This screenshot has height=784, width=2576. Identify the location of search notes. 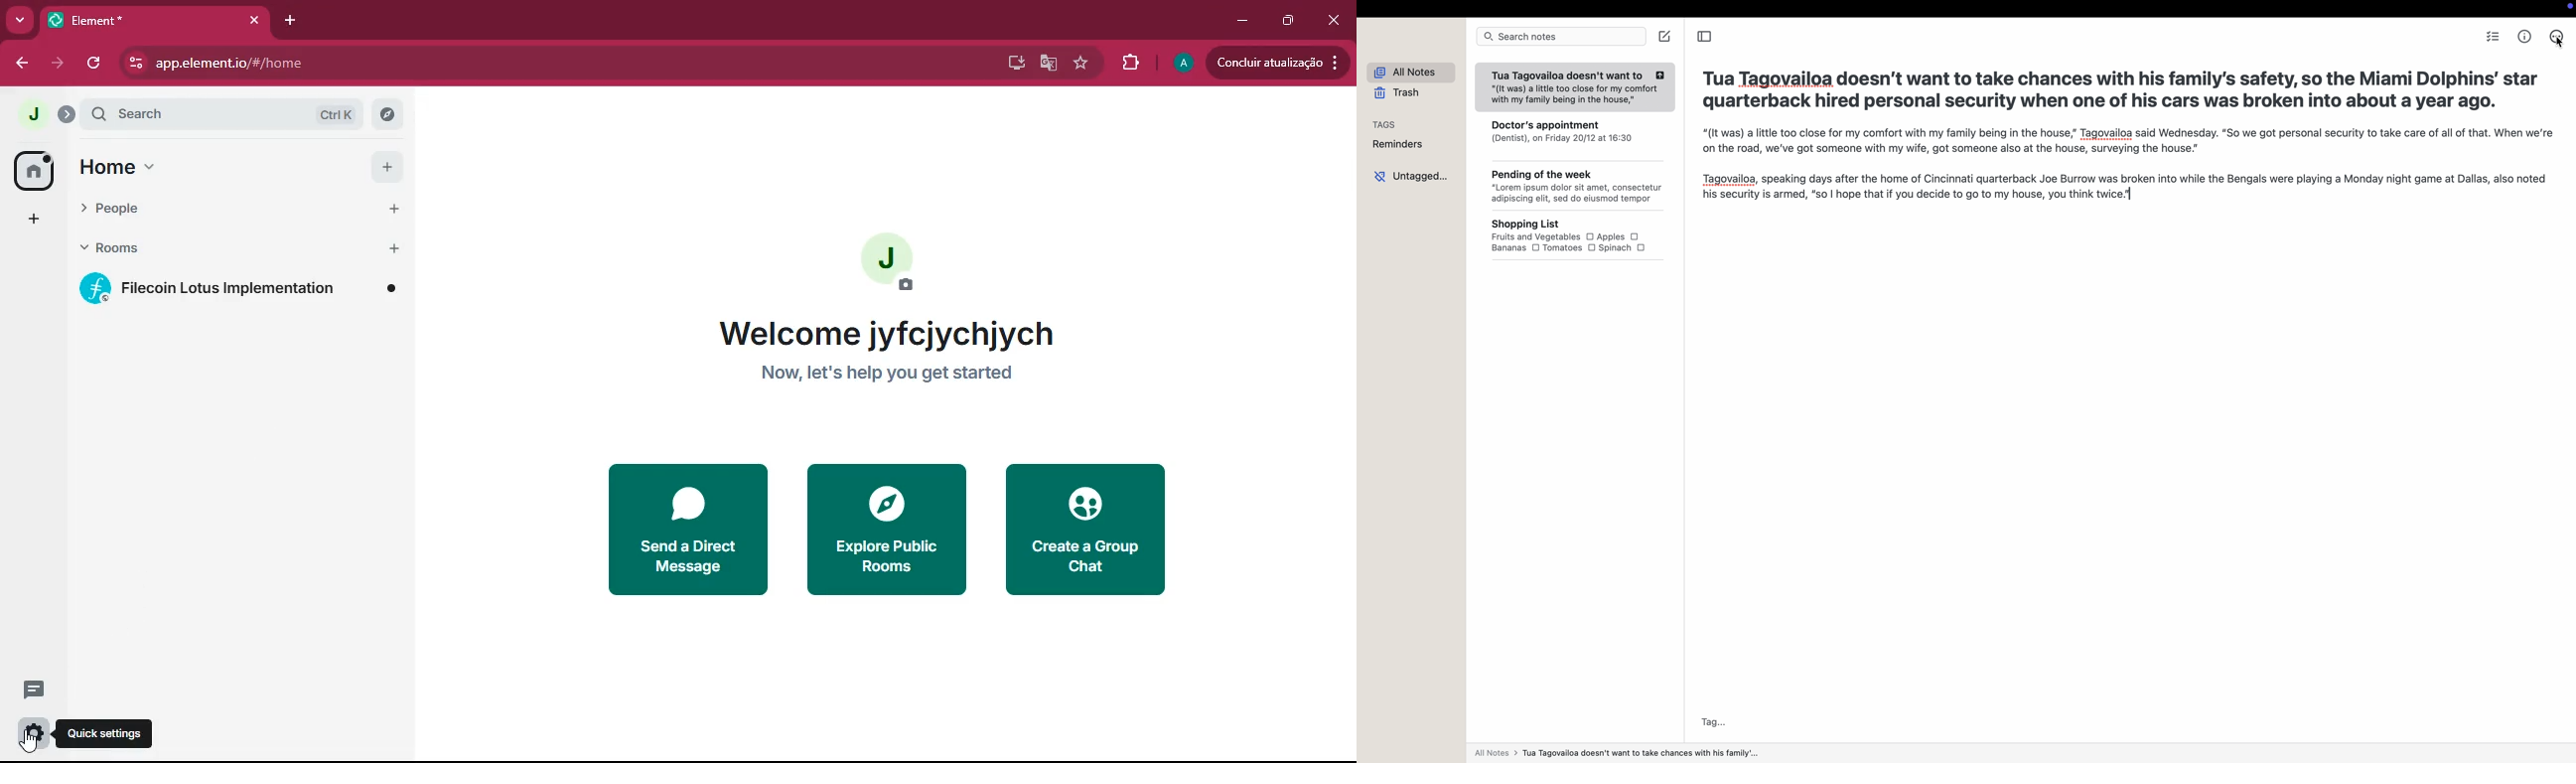
(1561, 38).